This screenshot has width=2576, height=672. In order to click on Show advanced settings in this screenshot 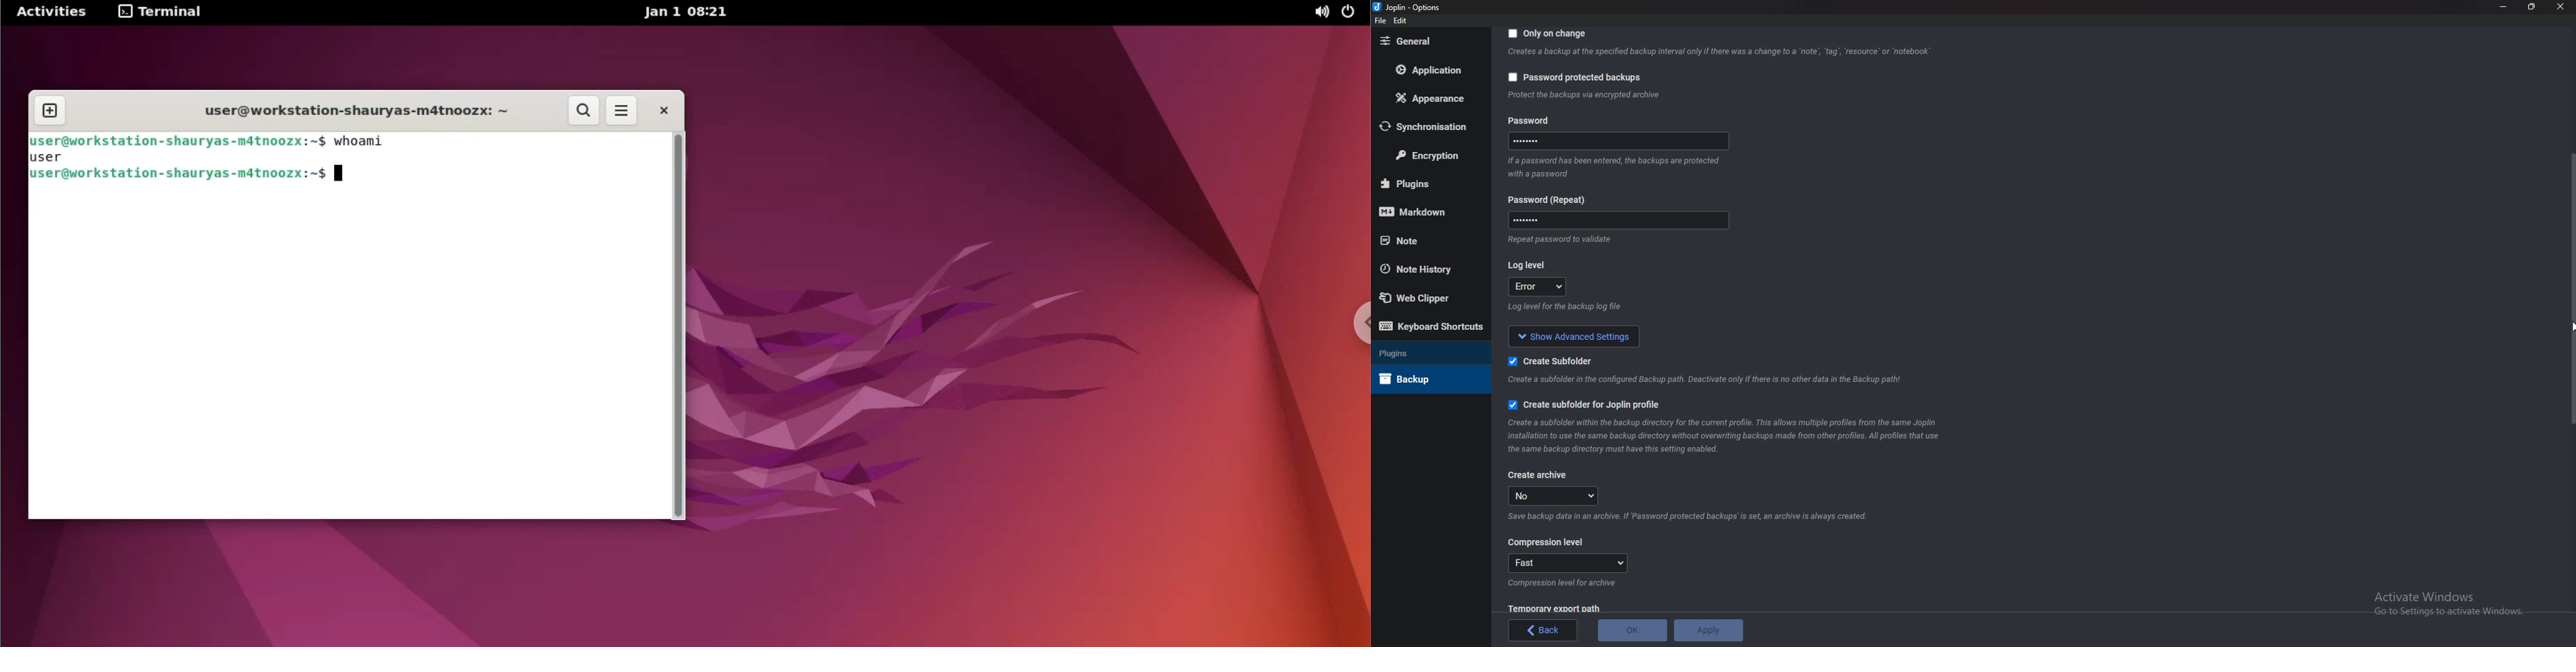, I will do `click(1576, 335)`.